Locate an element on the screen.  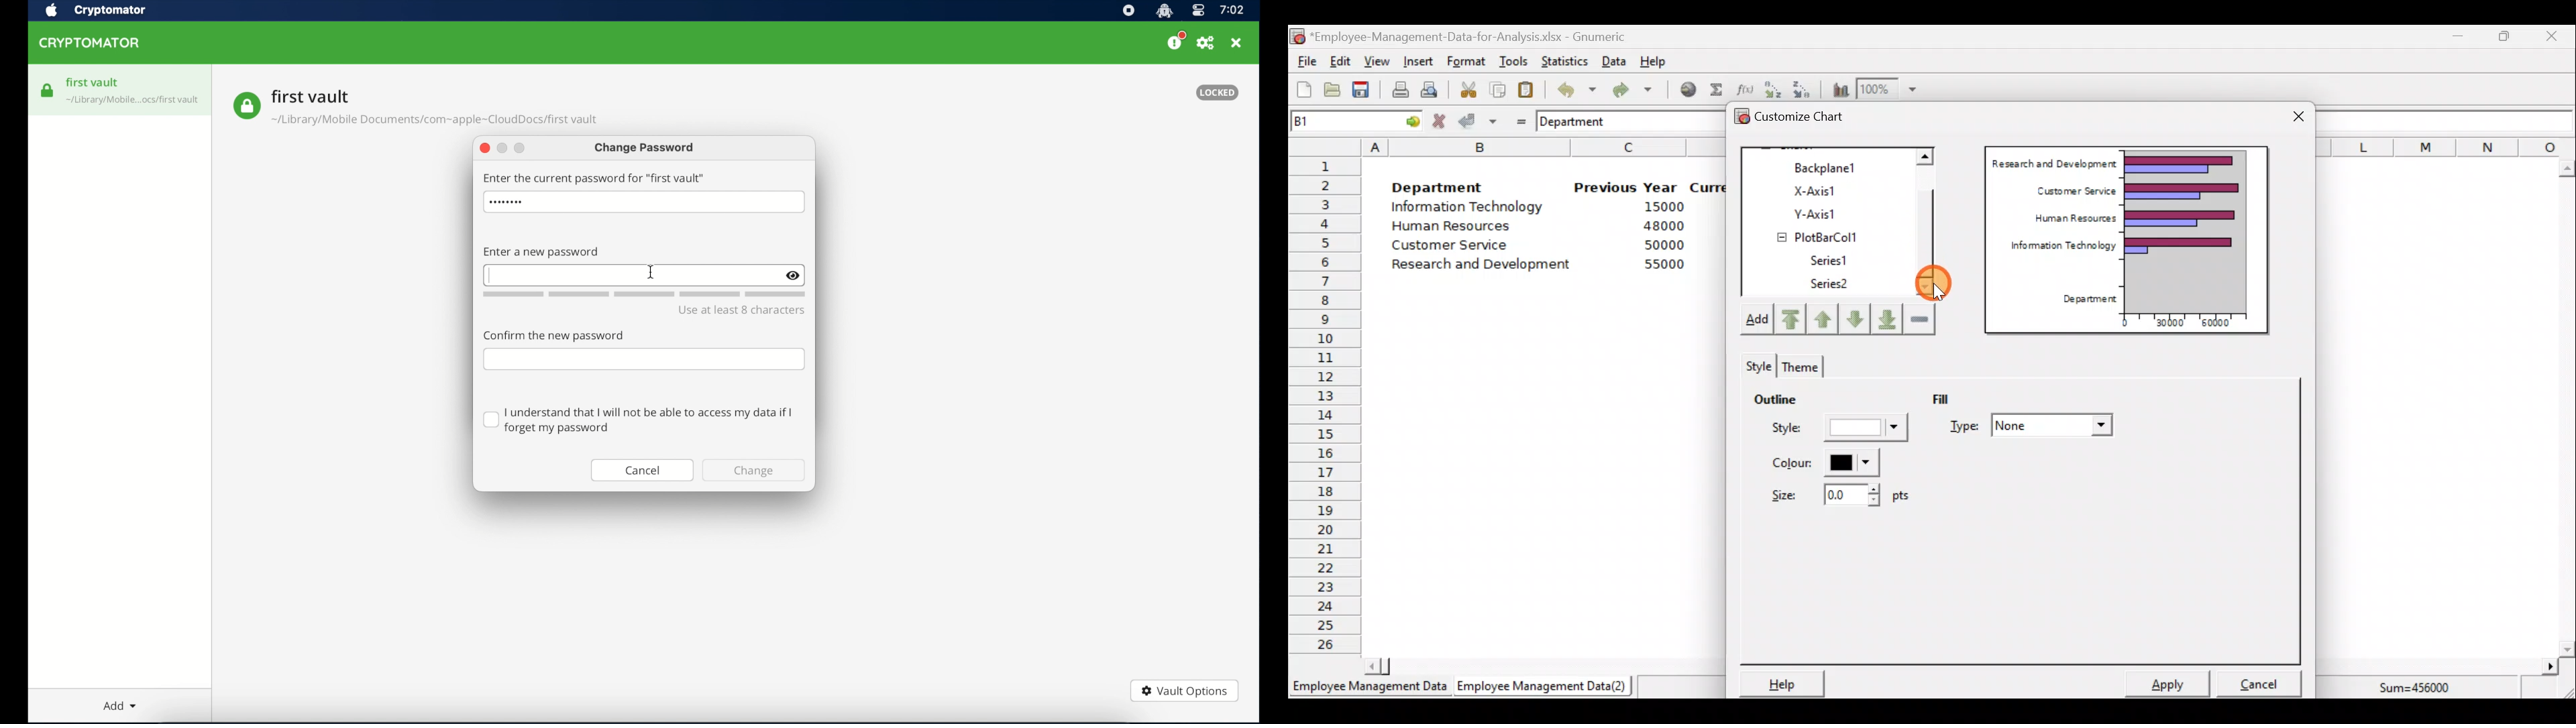
control center is located at coordinates (1197, 11).